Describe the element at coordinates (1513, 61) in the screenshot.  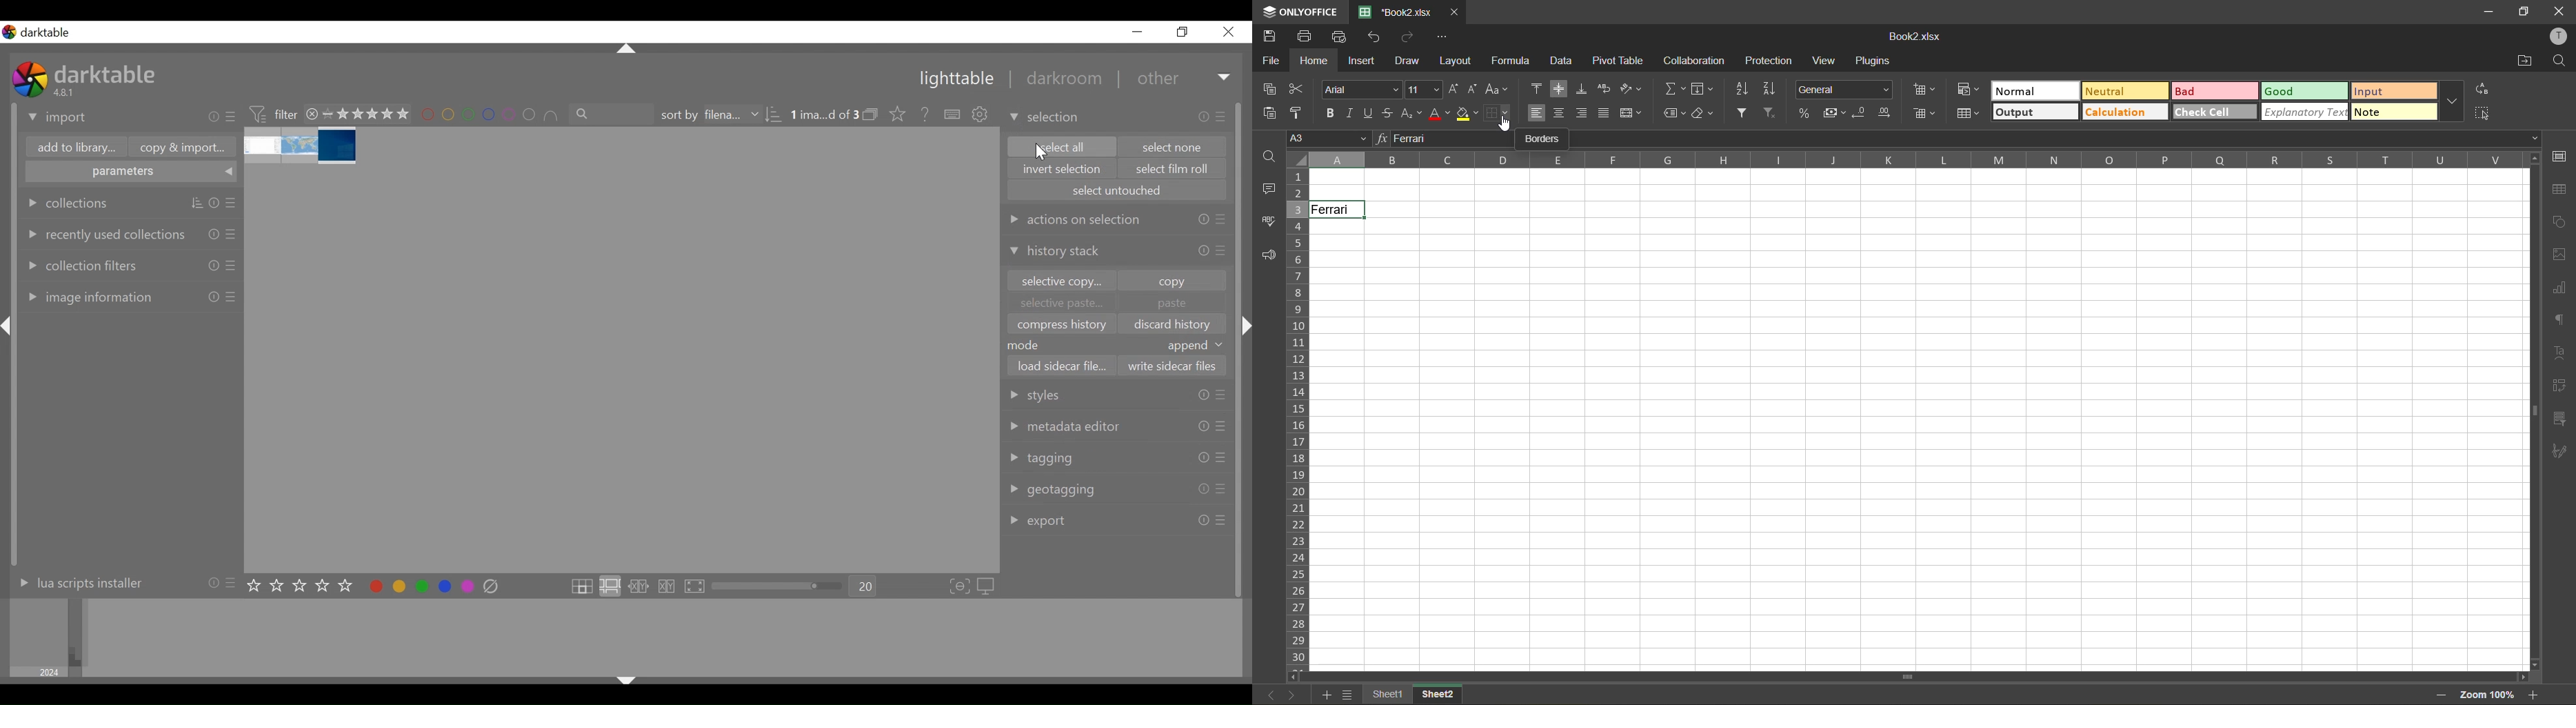
I see `formula` at that location.